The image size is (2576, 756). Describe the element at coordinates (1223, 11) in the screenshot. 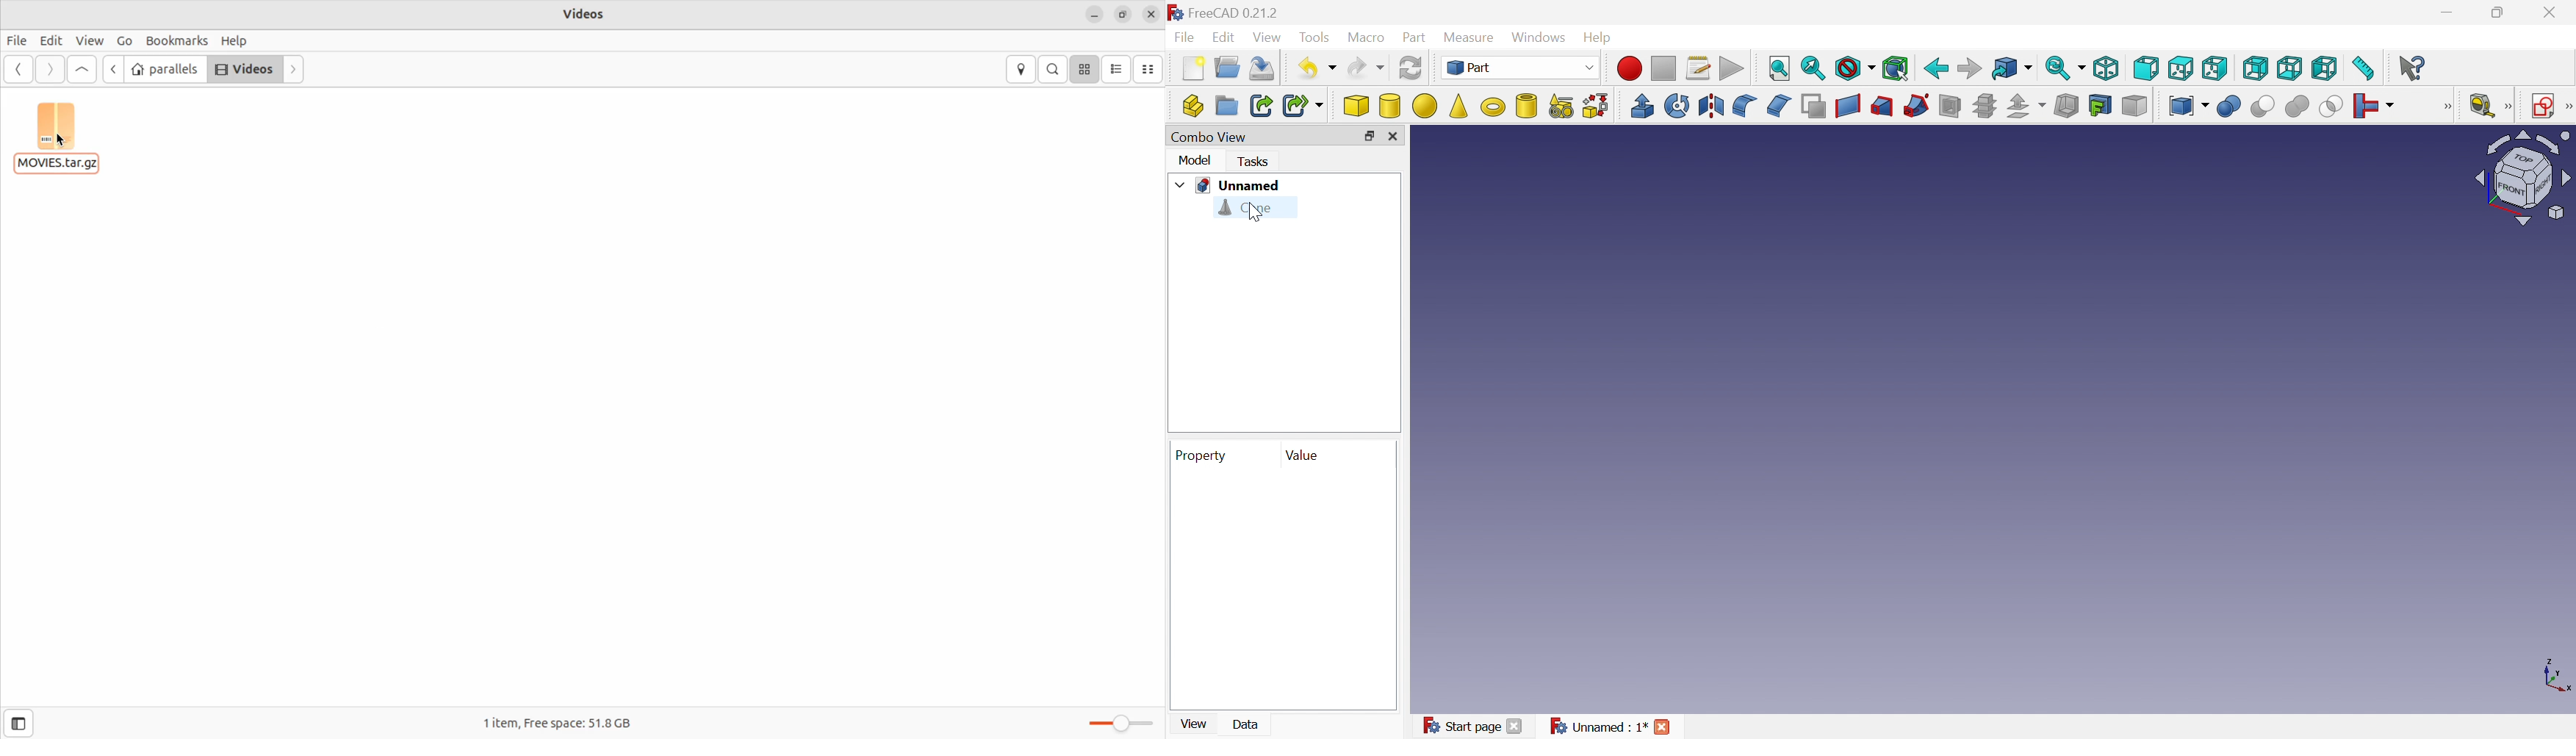

I see `FreeCAD 0.21.2 (Application details)` at that location.